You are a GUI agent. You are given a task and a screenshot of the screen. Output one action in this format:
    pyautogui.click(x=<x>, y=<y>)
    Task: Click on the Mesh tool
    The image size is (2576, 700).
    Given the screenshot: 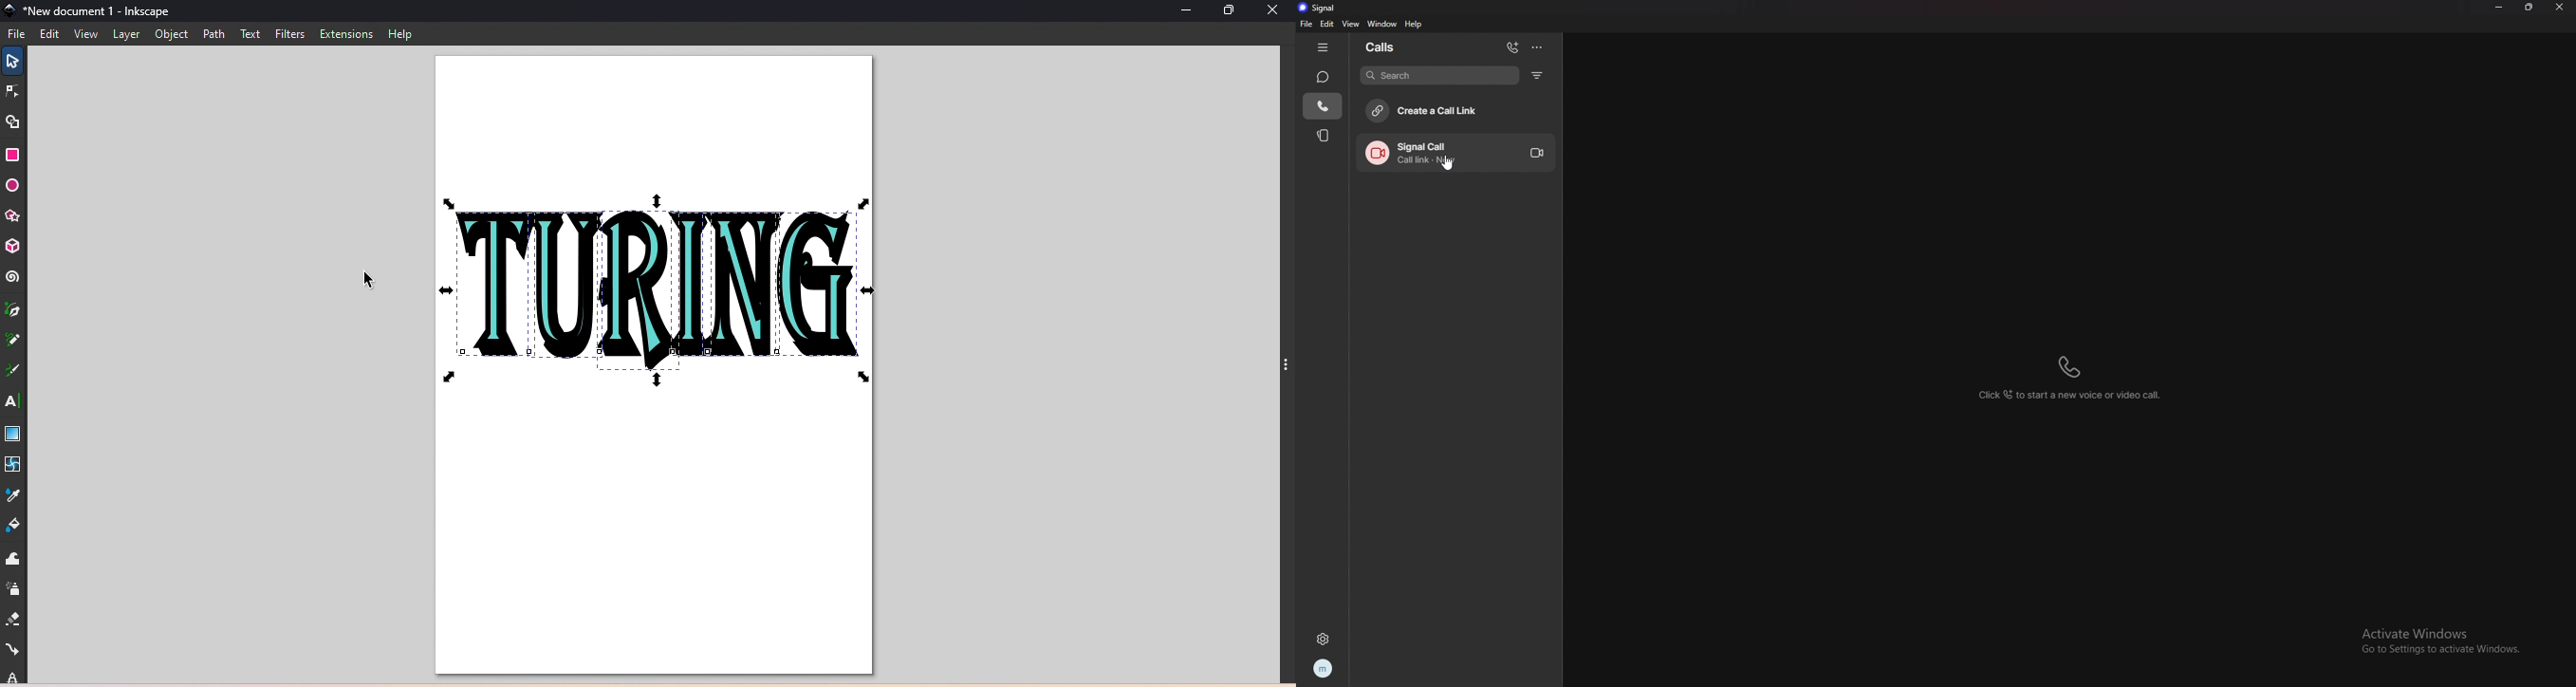 What is the action you would take?
    pyautogui.click(x=15, y=465)
    